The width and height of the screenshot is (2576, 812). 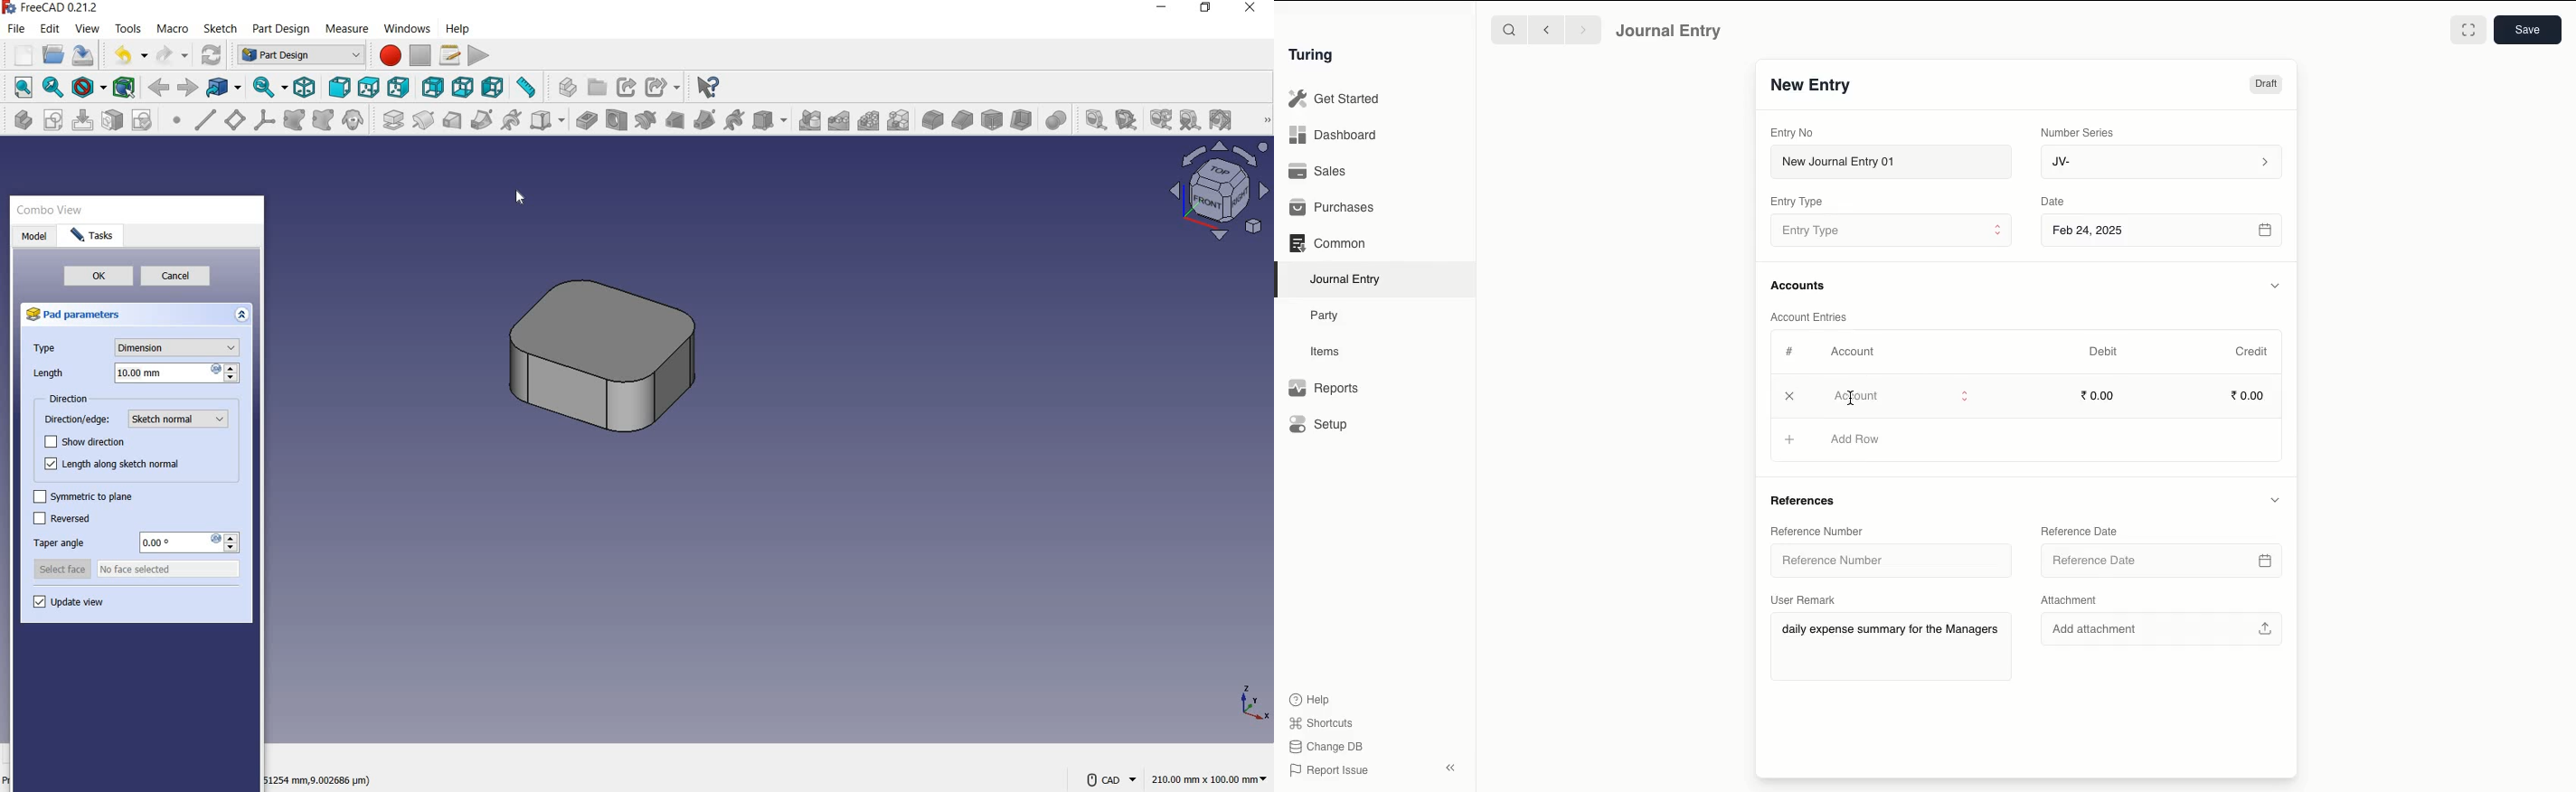 I want to click on Add, so click(x=1790, y=396).